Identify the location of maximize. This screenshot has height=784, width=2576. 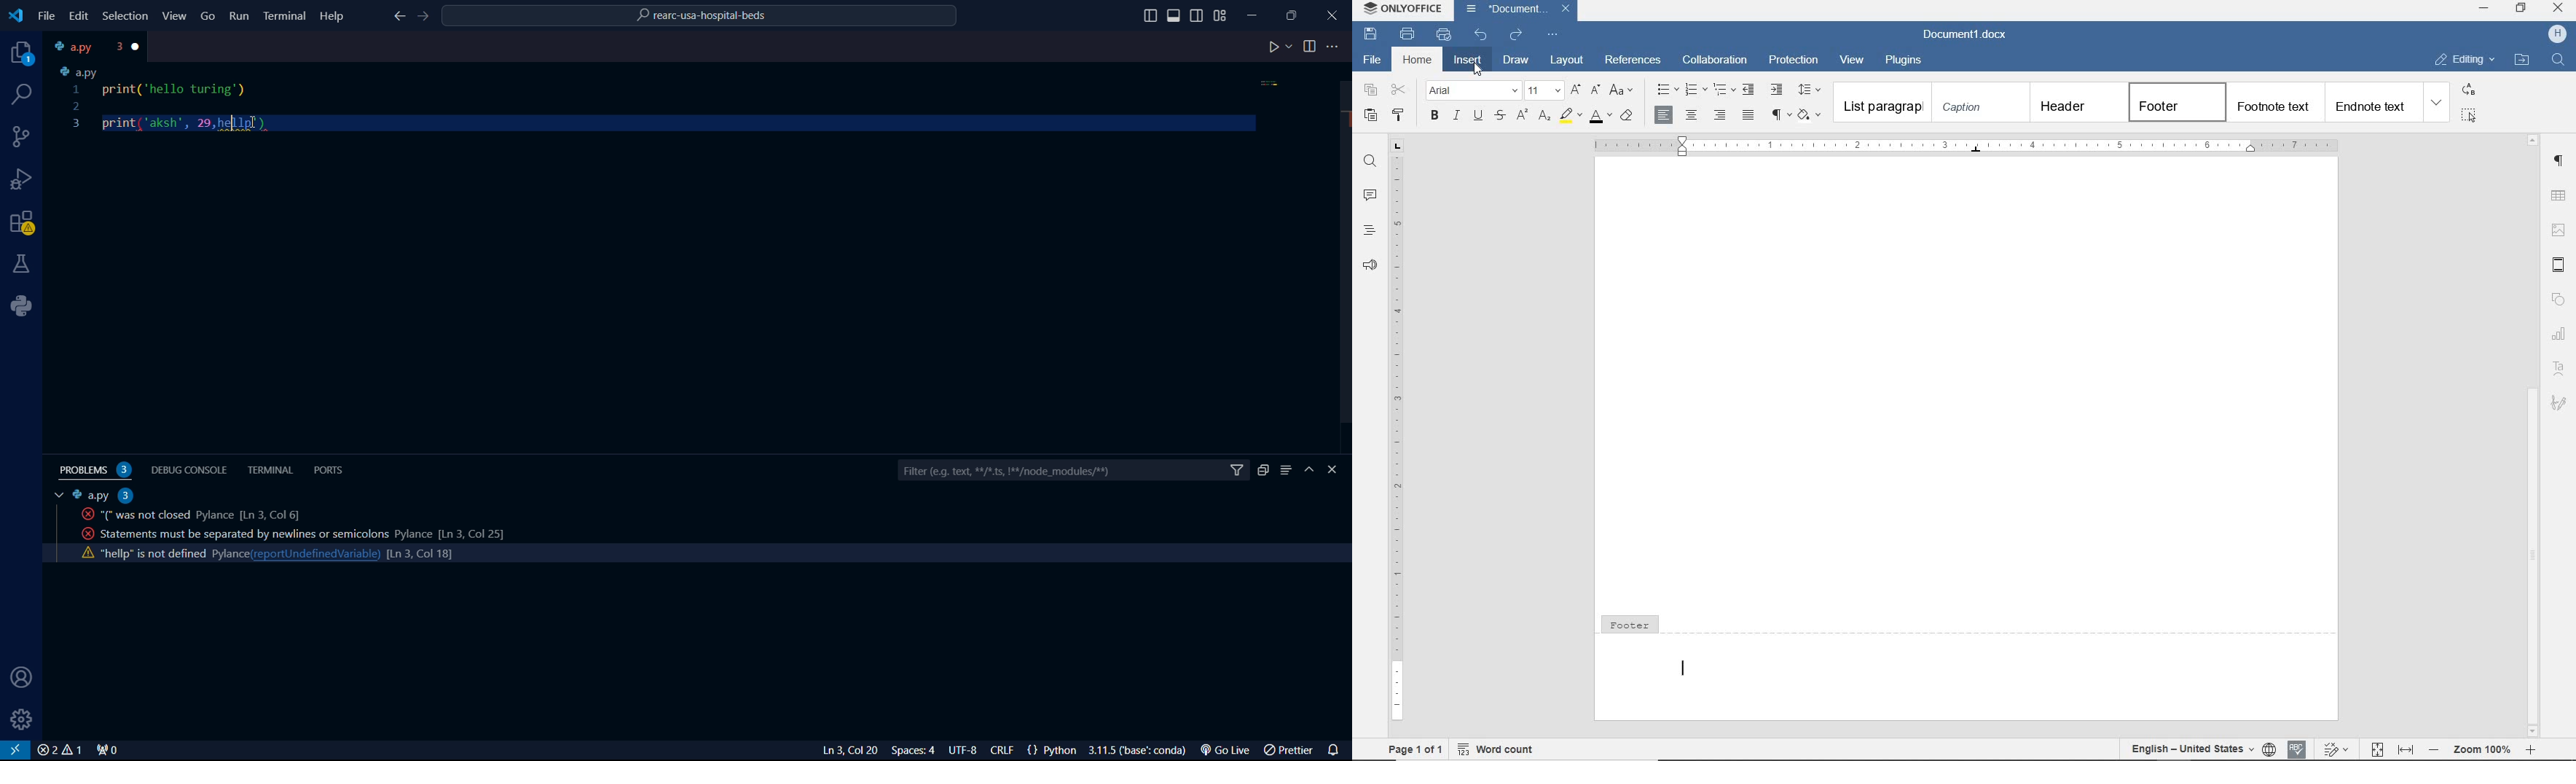
(1294, 15).